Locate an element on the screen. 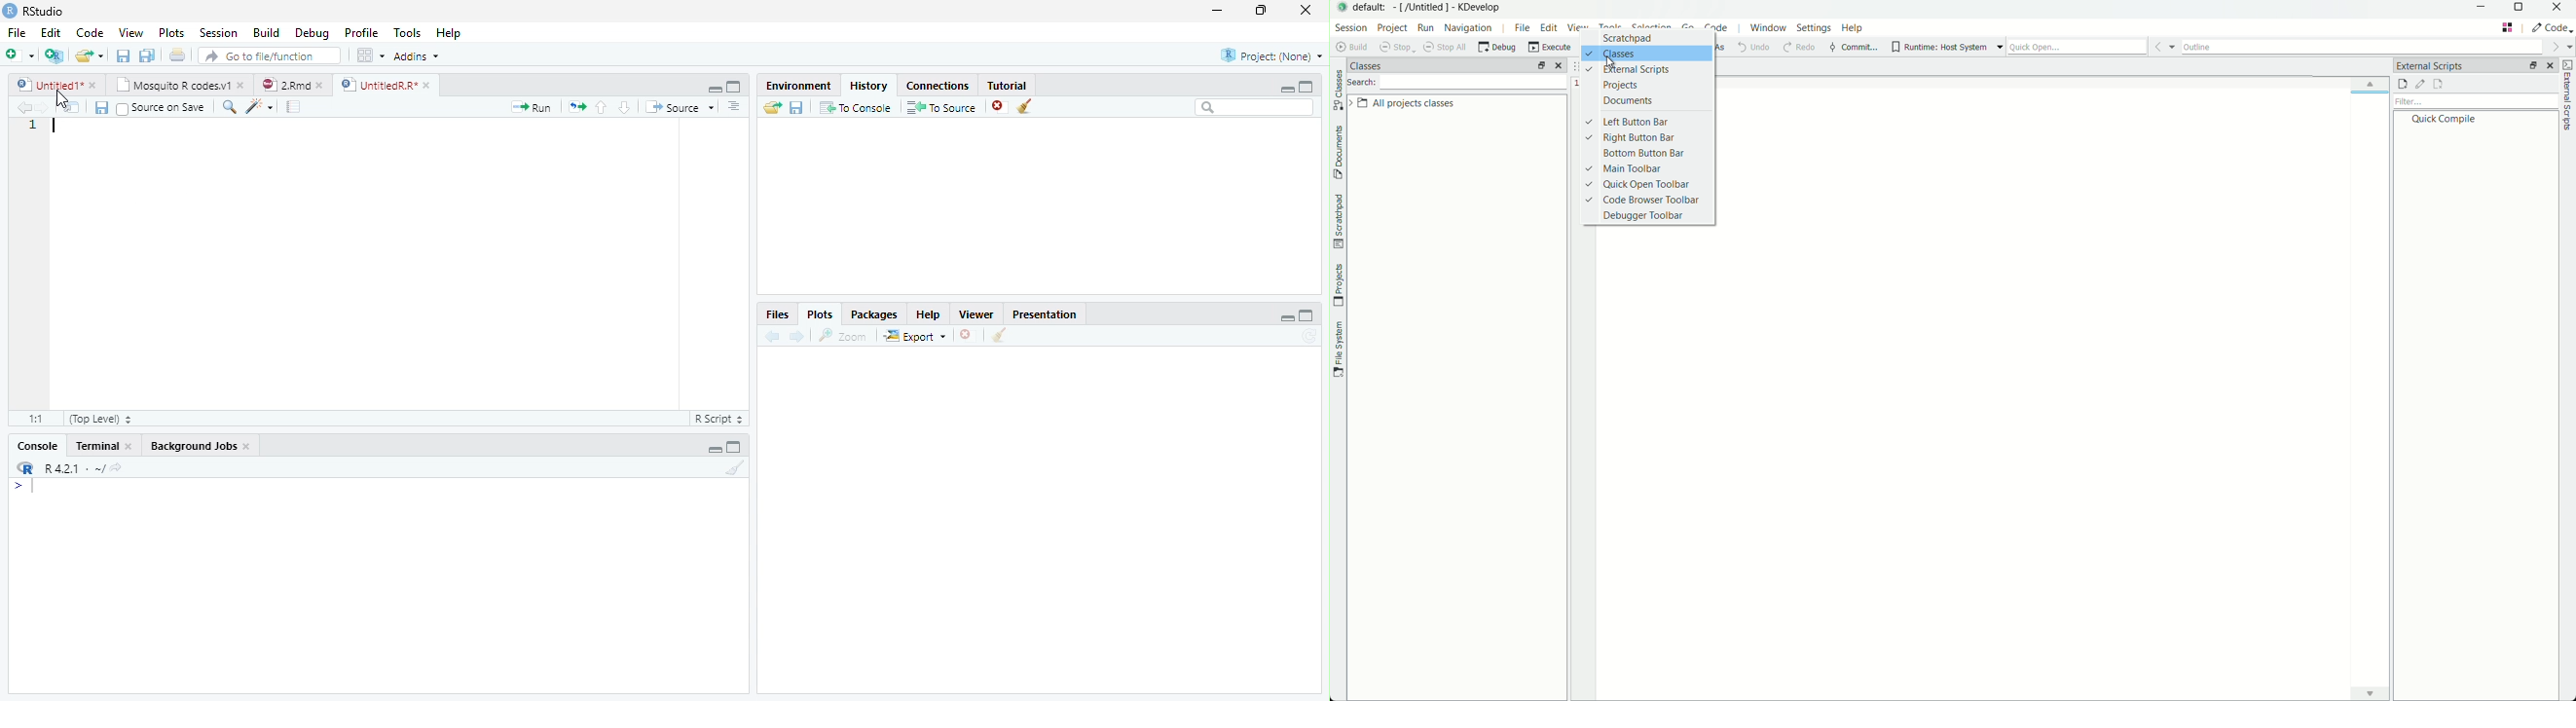  Go back to previous source location is located at coordinates (23, 107).